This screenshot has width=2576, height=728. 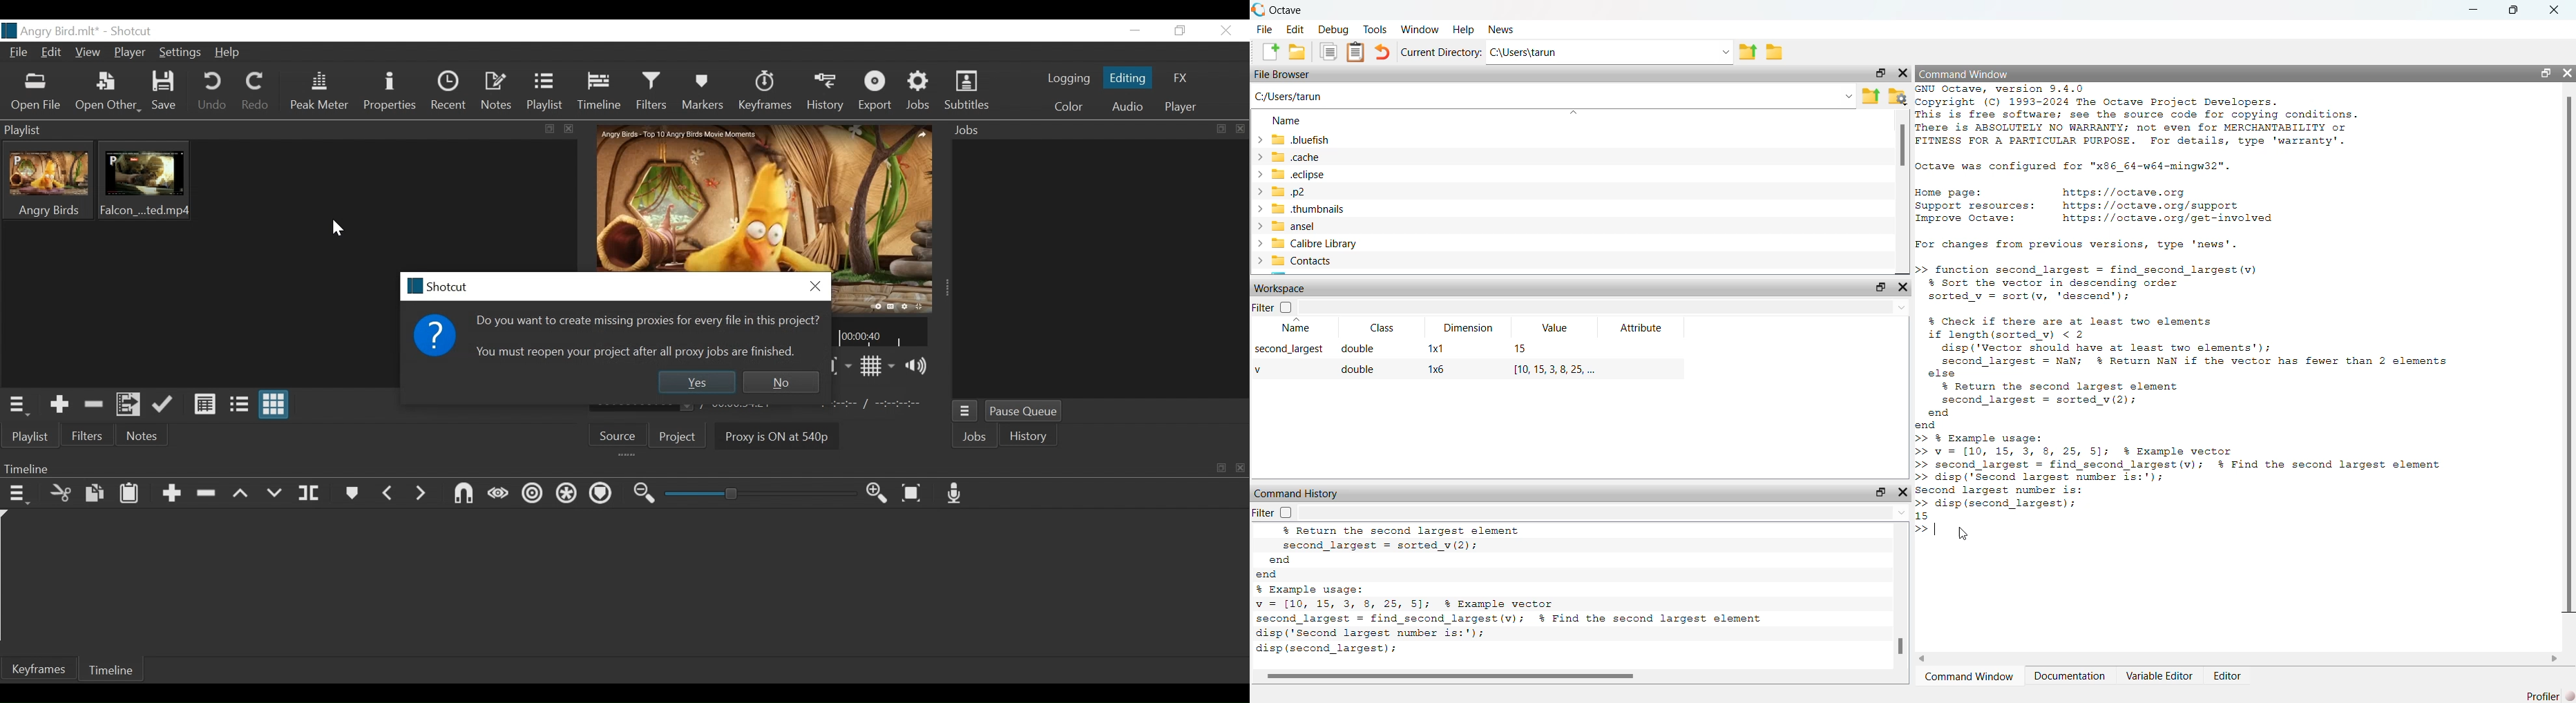 What do you see at coordinates (238, 403) in the screenshot?
I see `View as Files` at bounding box center [238, 403].